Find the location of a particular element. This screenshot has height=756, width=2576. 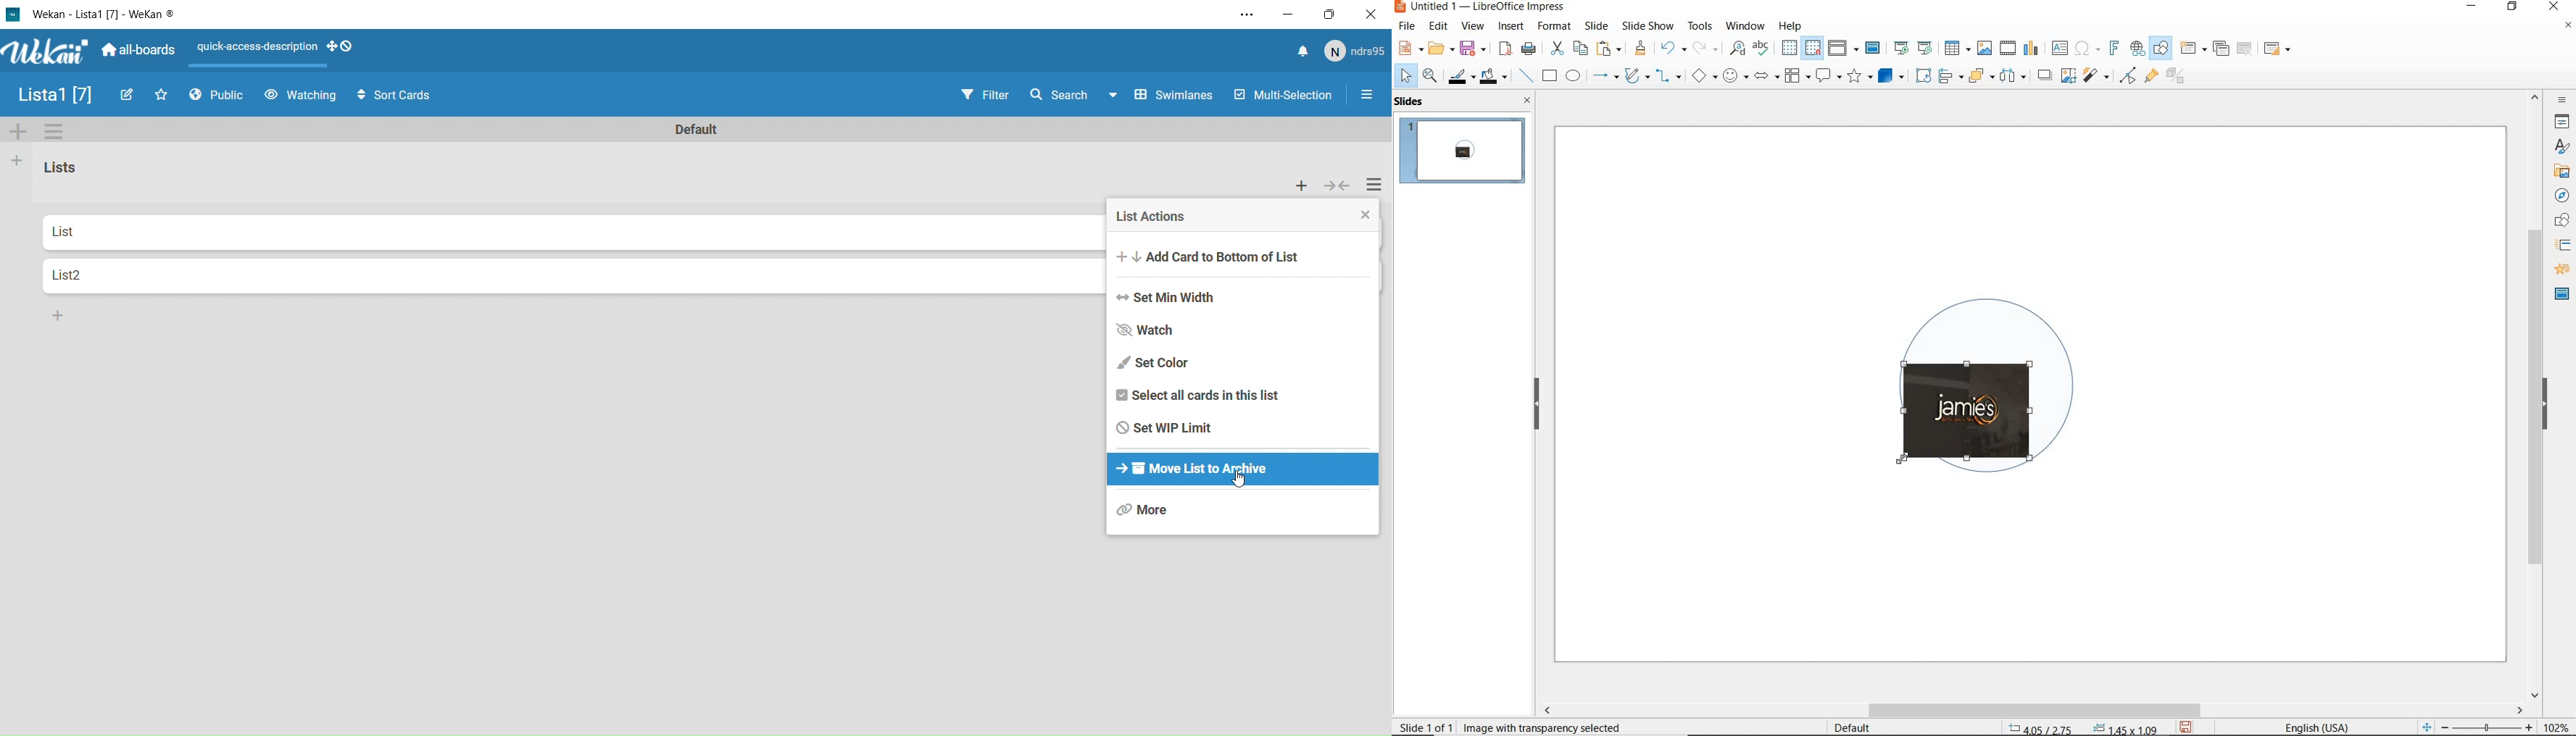

edit is located at coordinates (1439, 26).